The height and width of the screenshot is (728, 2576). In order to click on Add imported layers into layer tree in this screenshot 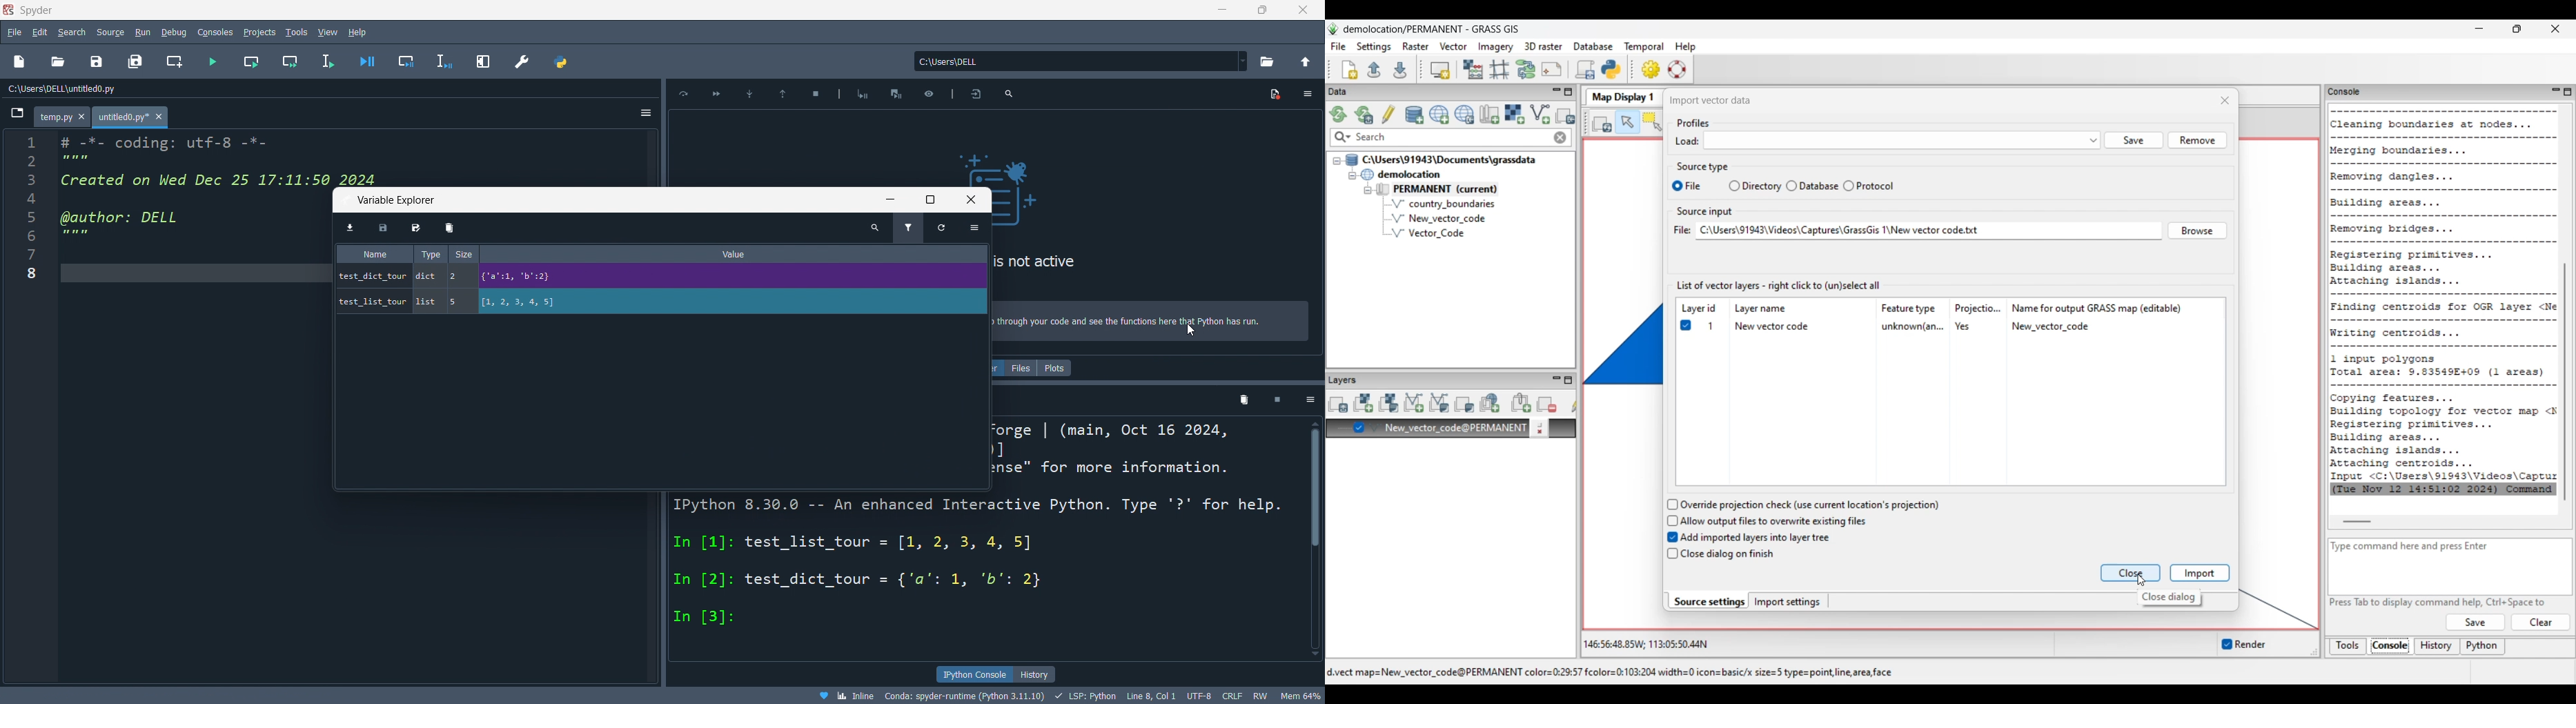, I will do `click(1756, 537)`.